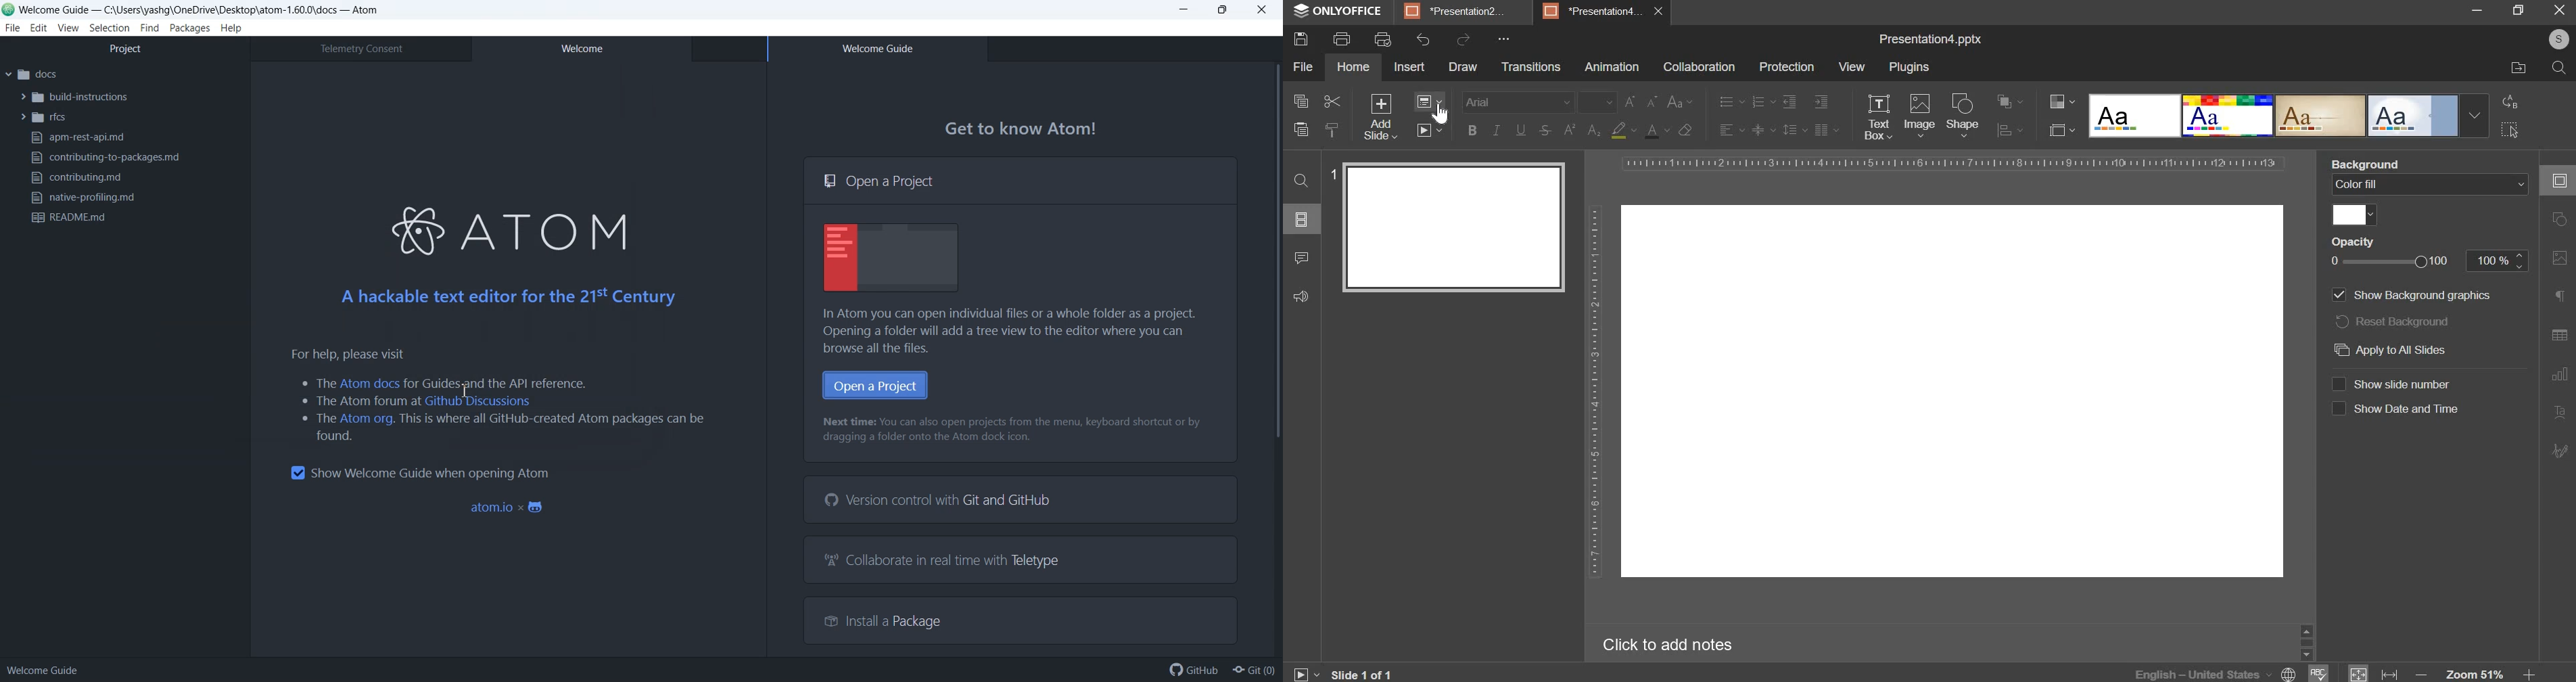  Describe the element at coordinates (1380, 118) in the screenshot. I see `add slide` at that location.